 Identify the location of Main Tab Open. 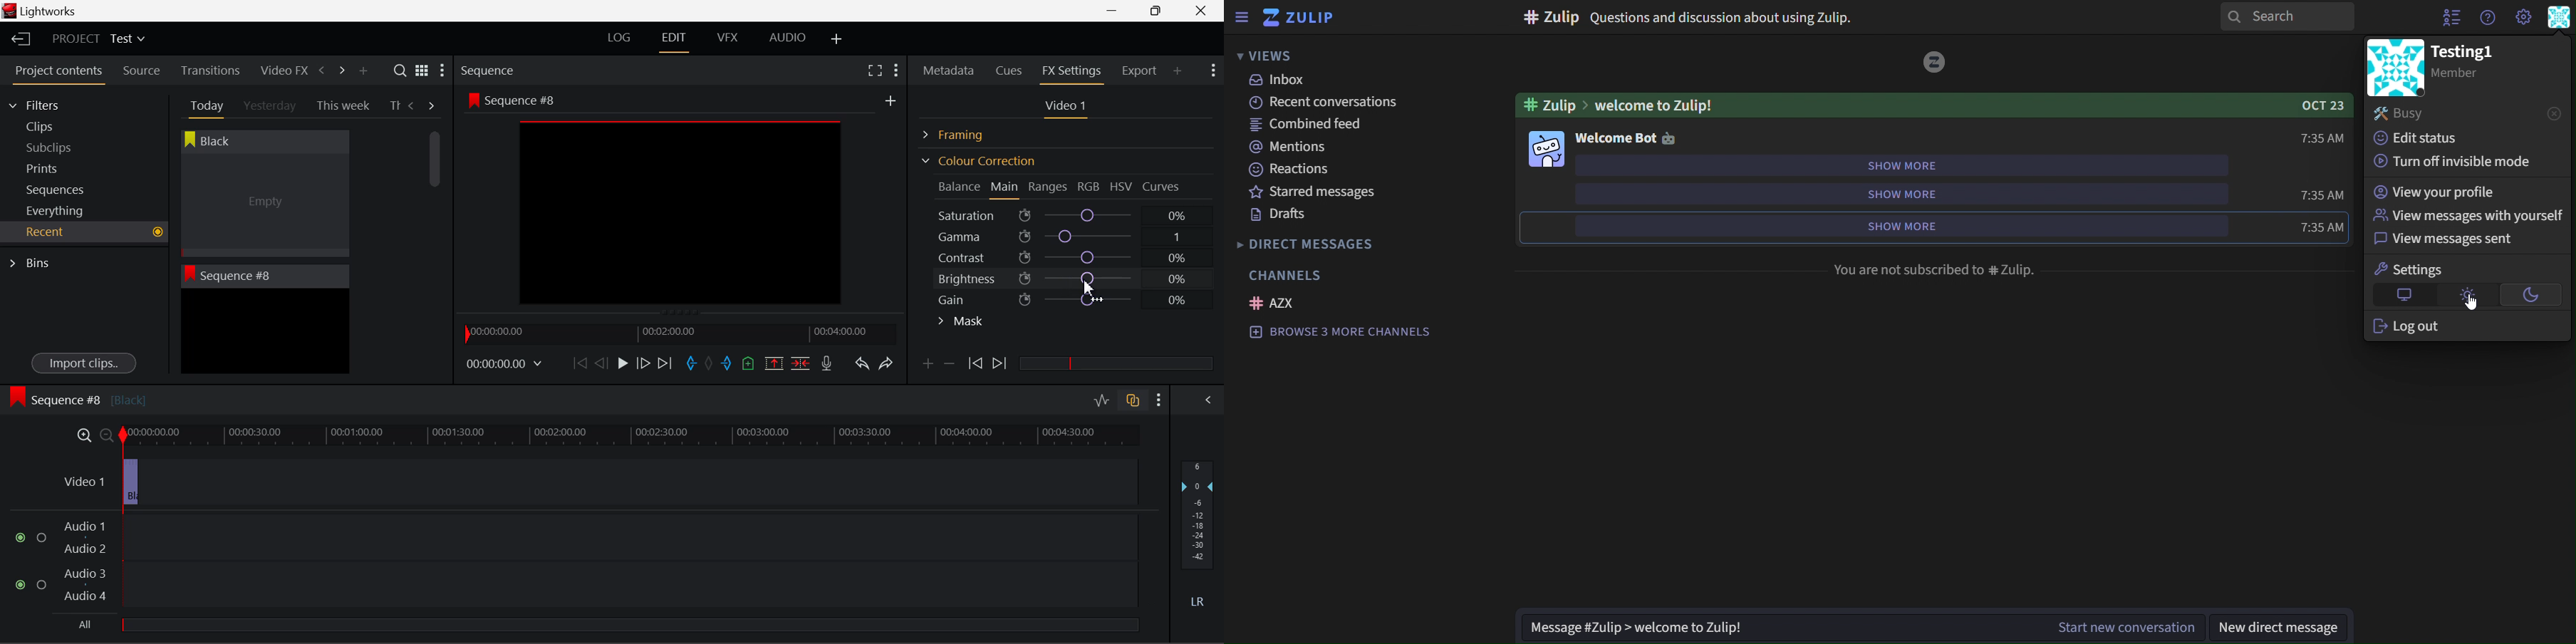
(1006, 188).